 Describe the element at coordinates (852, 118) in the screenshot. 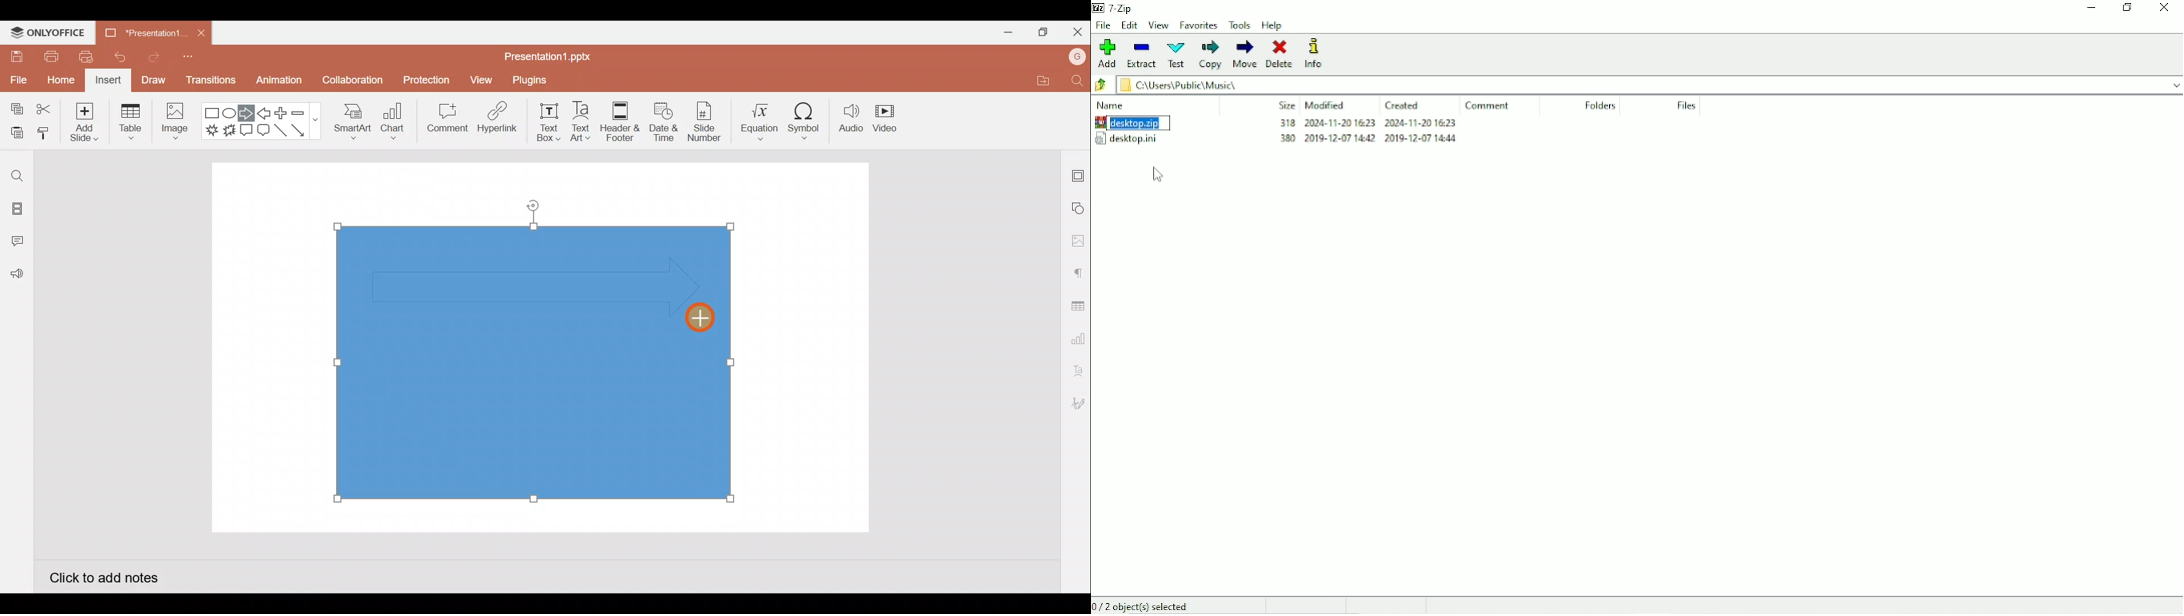

I see `Audio` at that location.